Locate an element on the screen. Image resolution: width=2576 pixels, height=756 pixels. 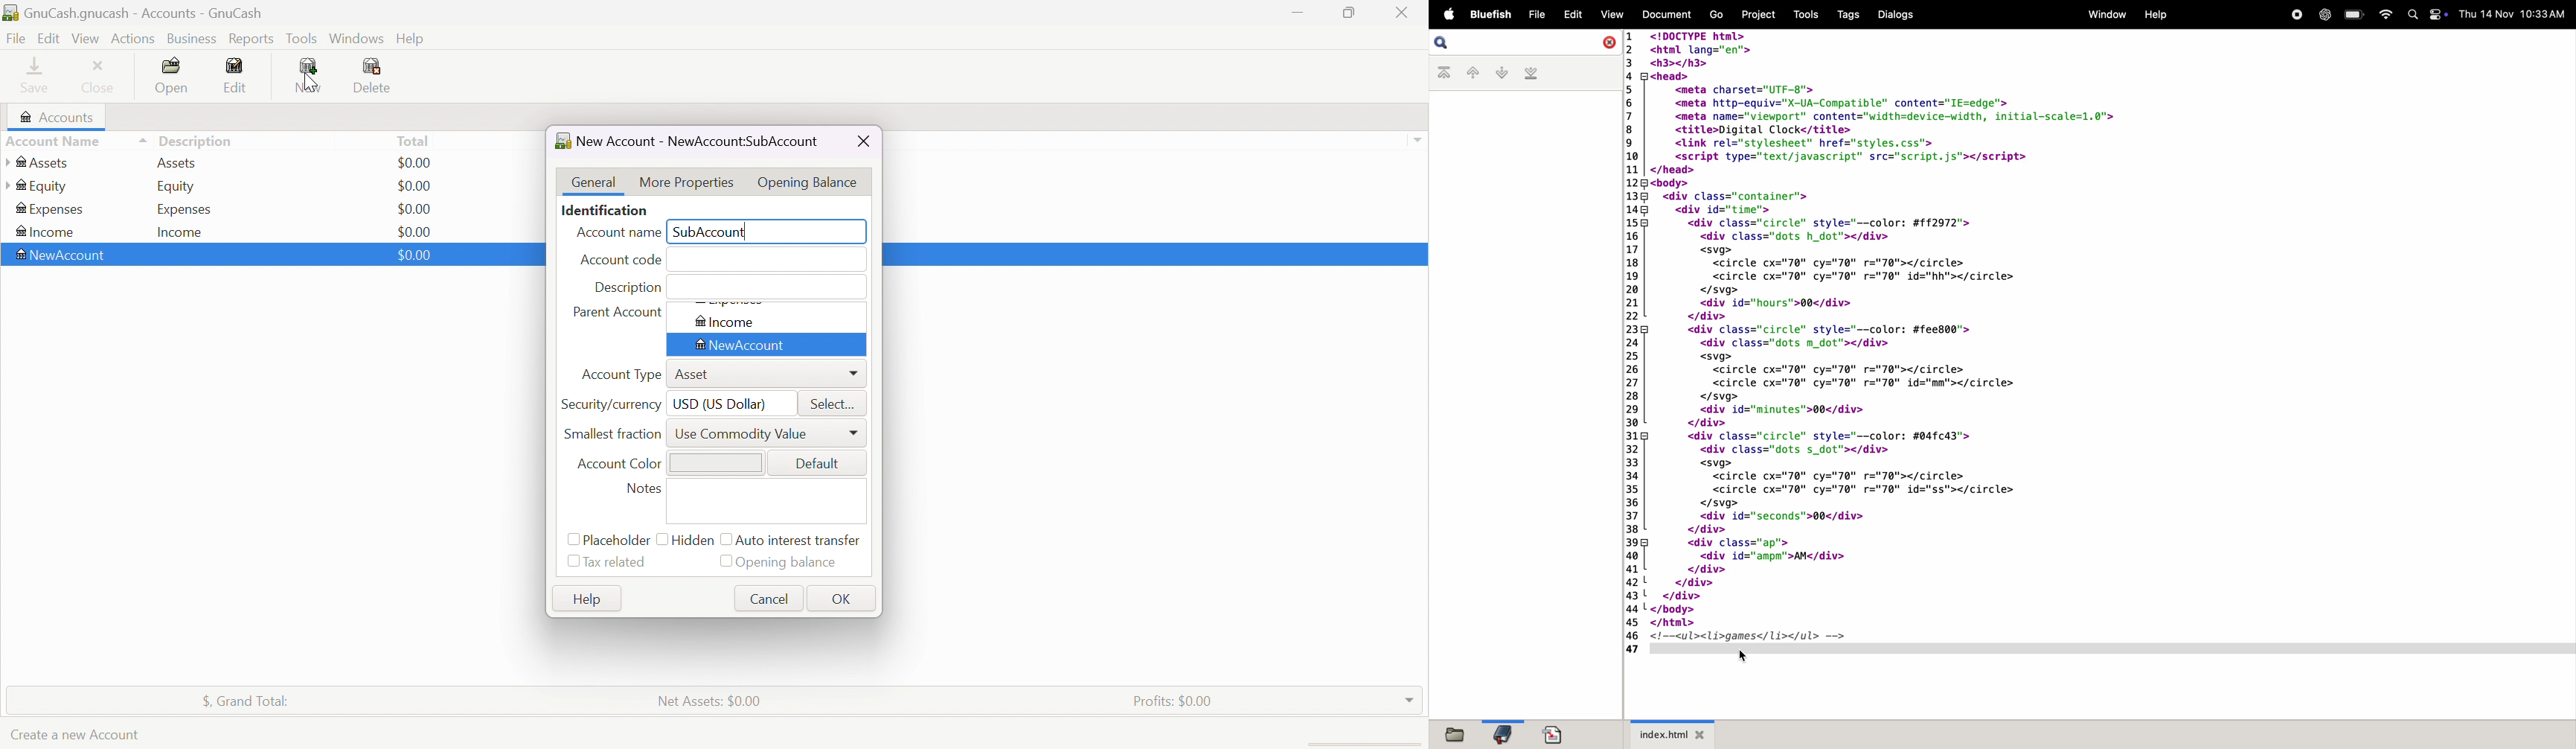
next bookmark is located at coordinates (1501, 73).